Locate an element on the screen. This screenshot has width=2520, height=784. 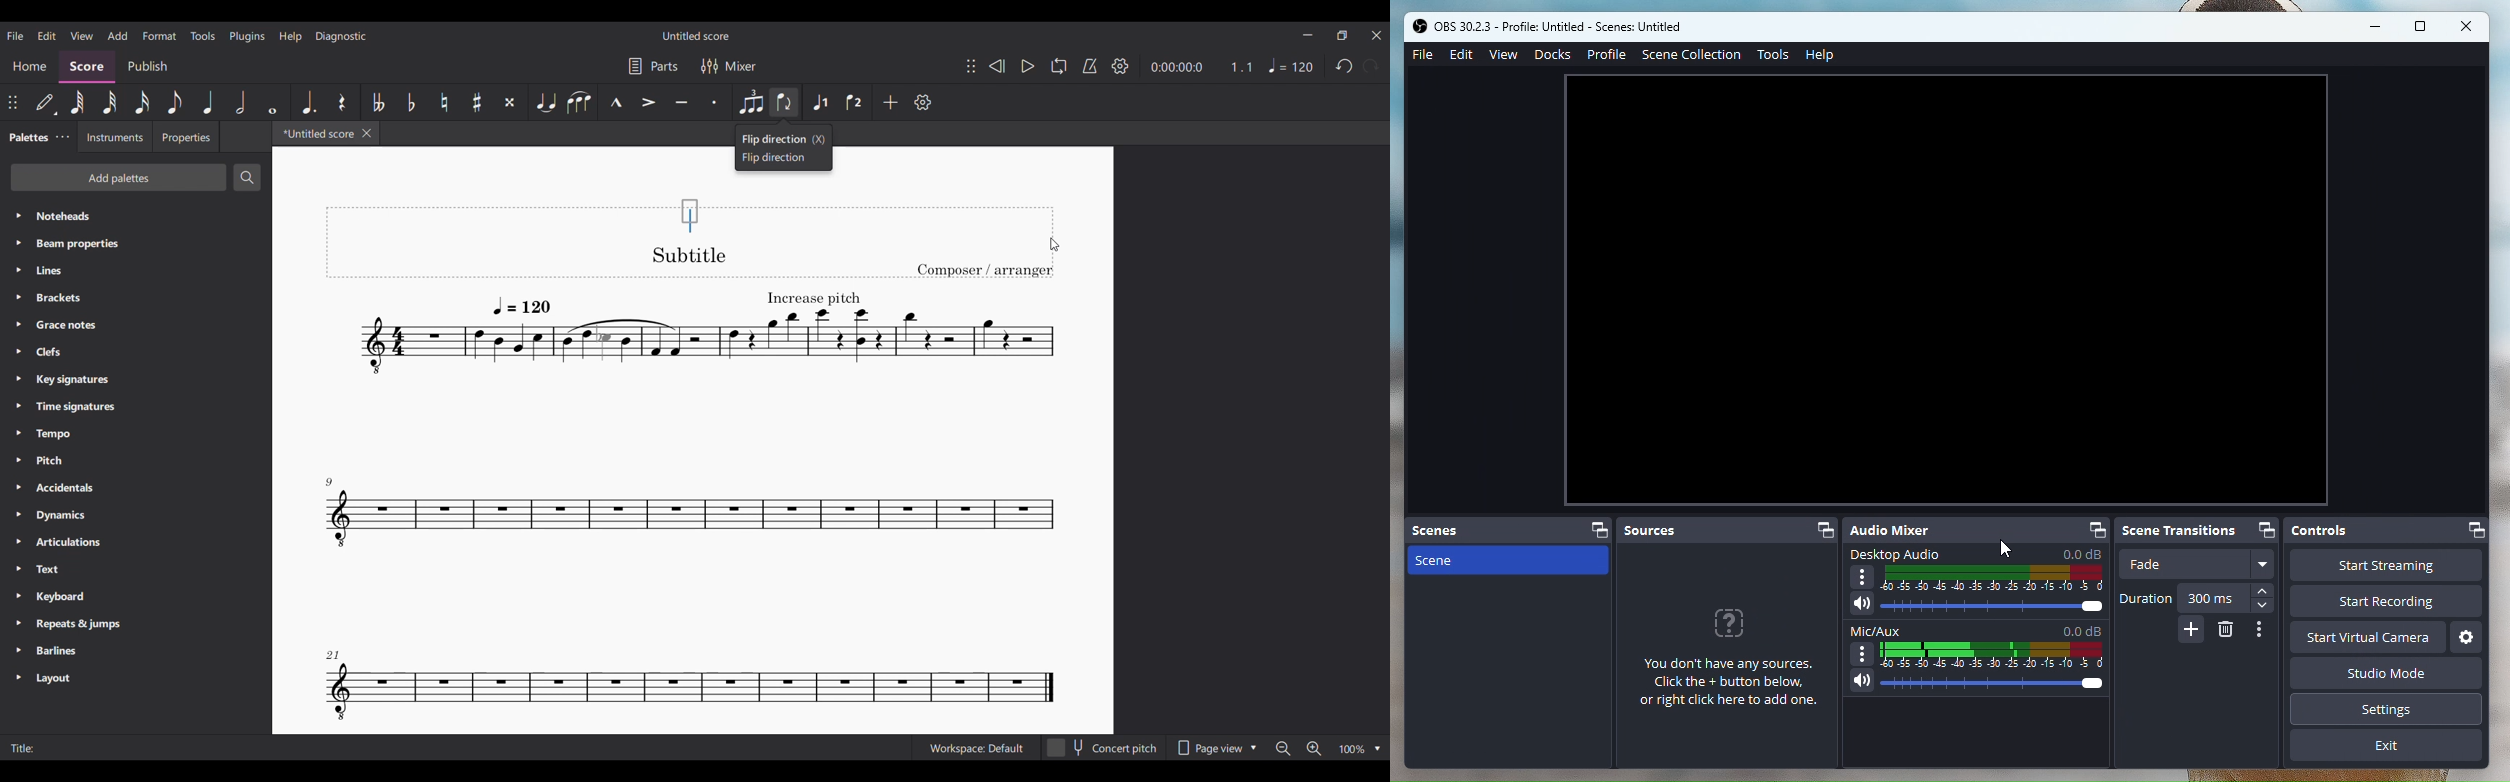
Box is located at coordinates (2419, 26).